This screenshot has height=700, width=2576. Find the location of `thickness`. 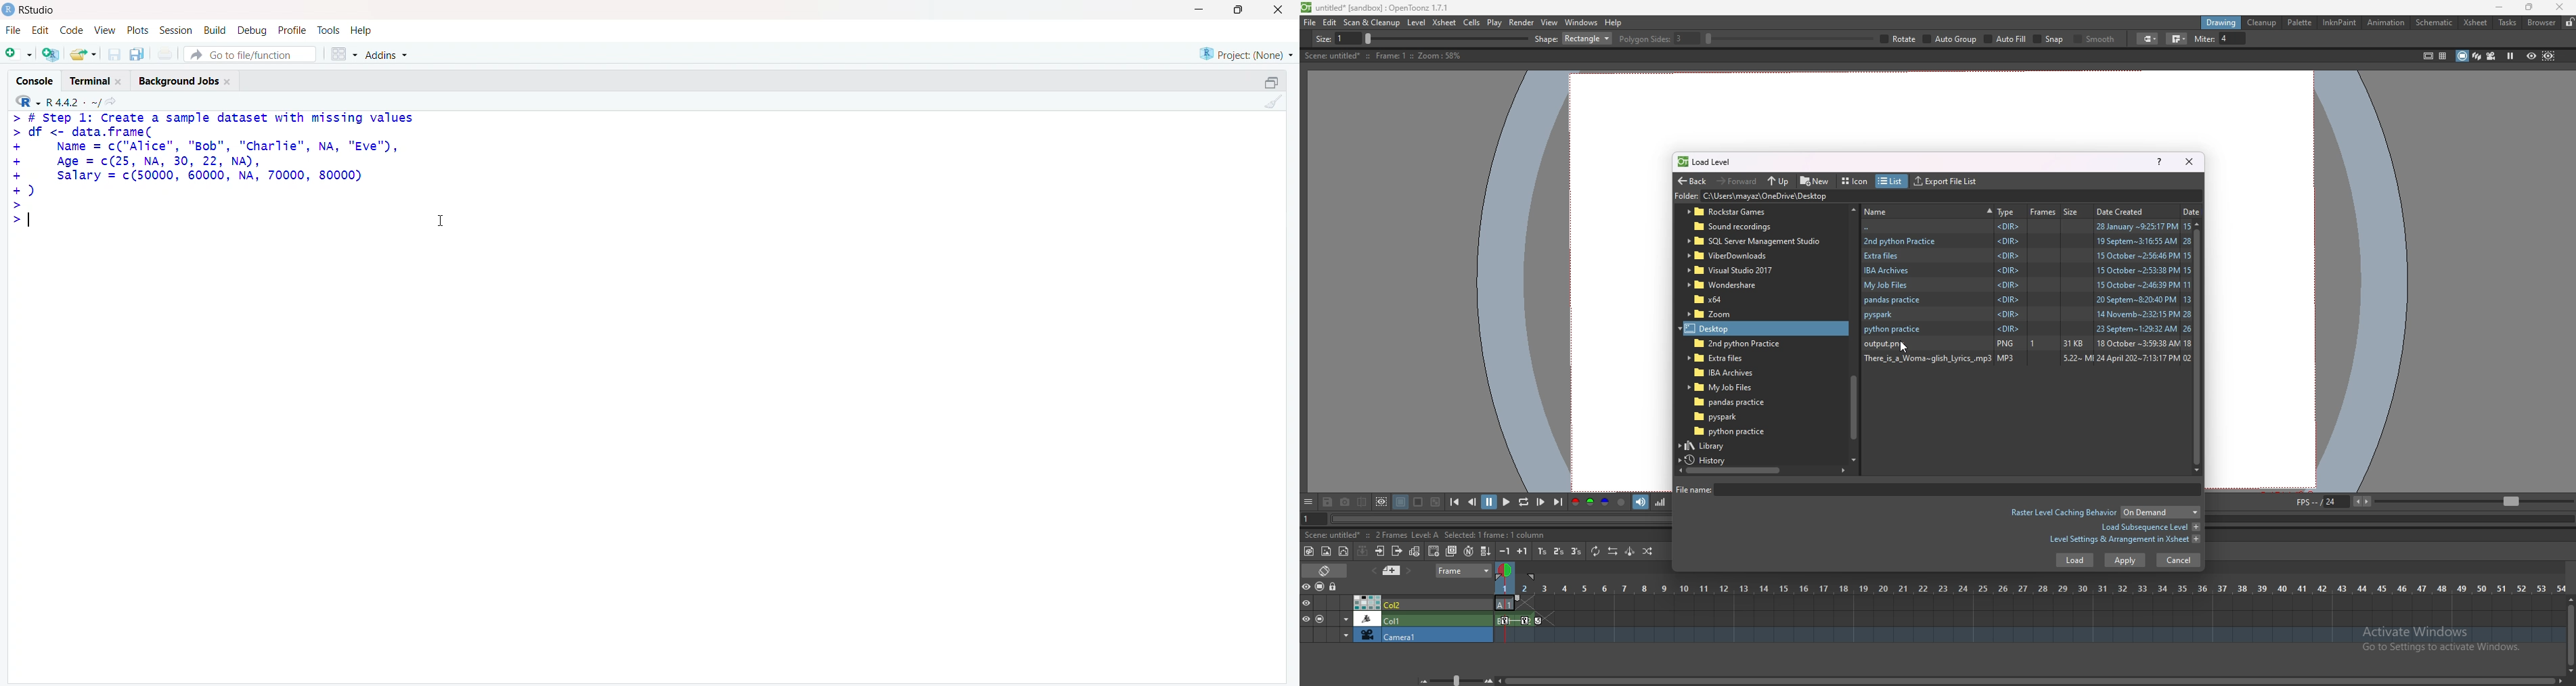

thickness is located at coordinates (1437, 39).